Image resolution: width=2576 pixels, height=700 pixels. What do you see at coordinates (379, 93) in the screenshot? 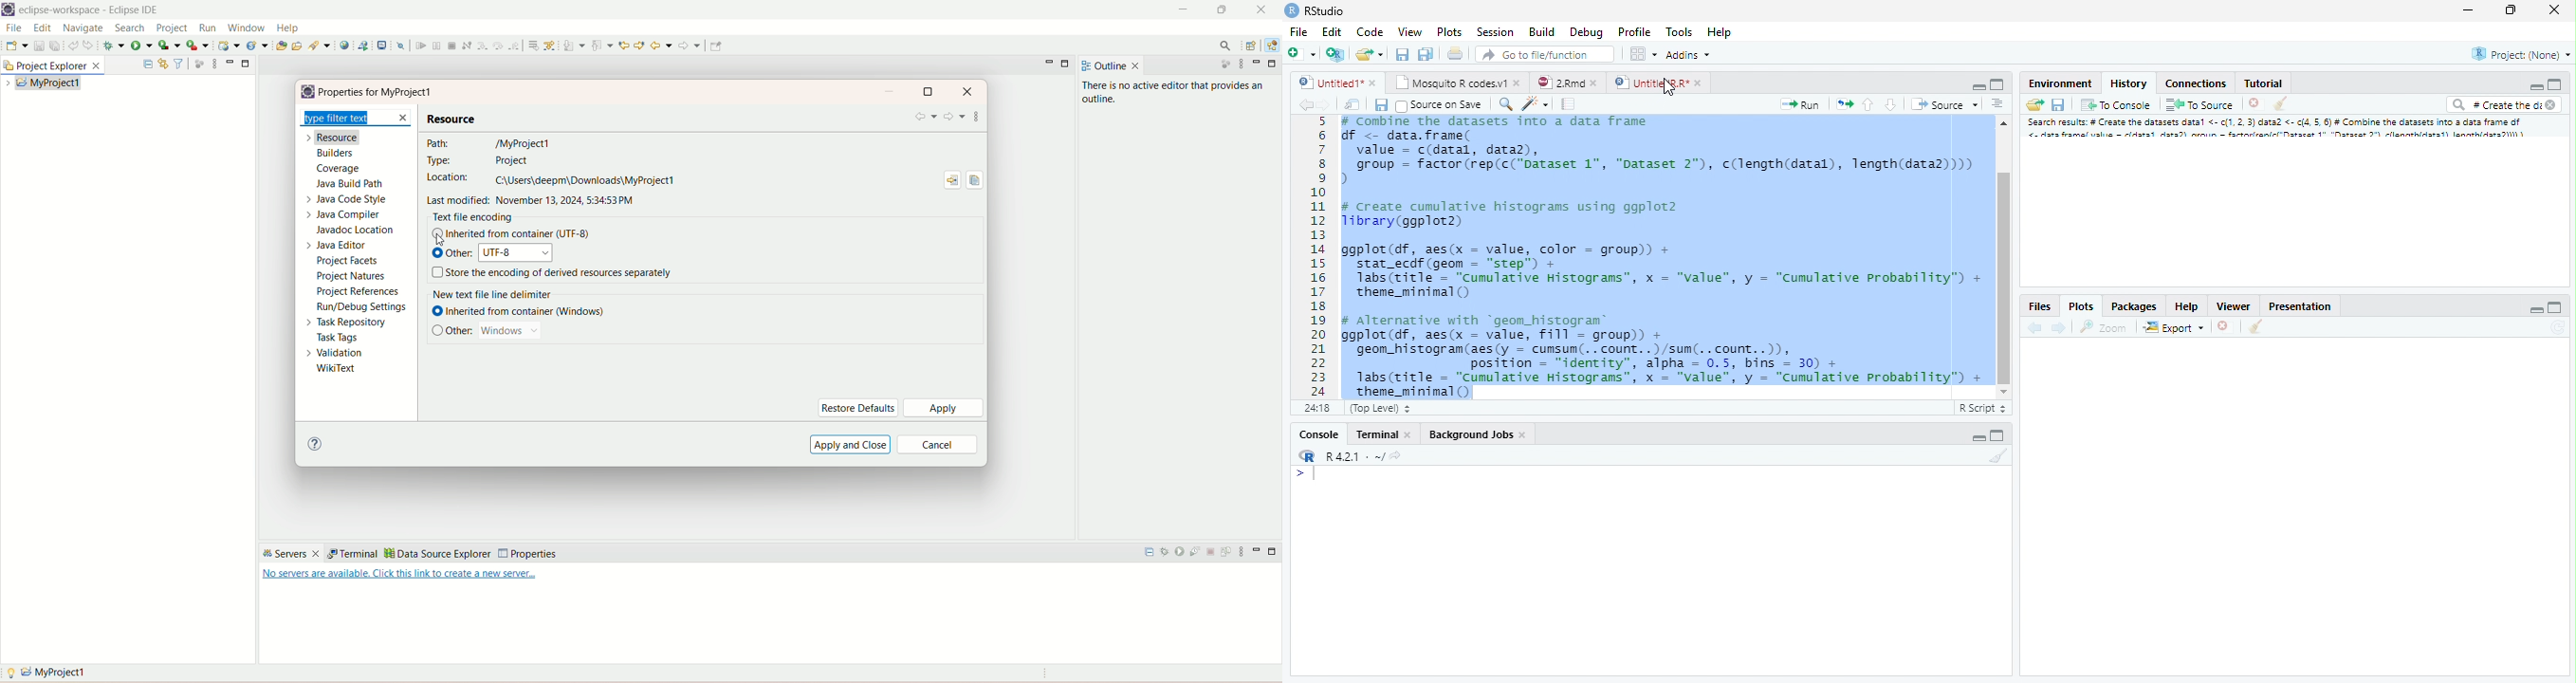
I see `properties` at bounding box center [379, 93].